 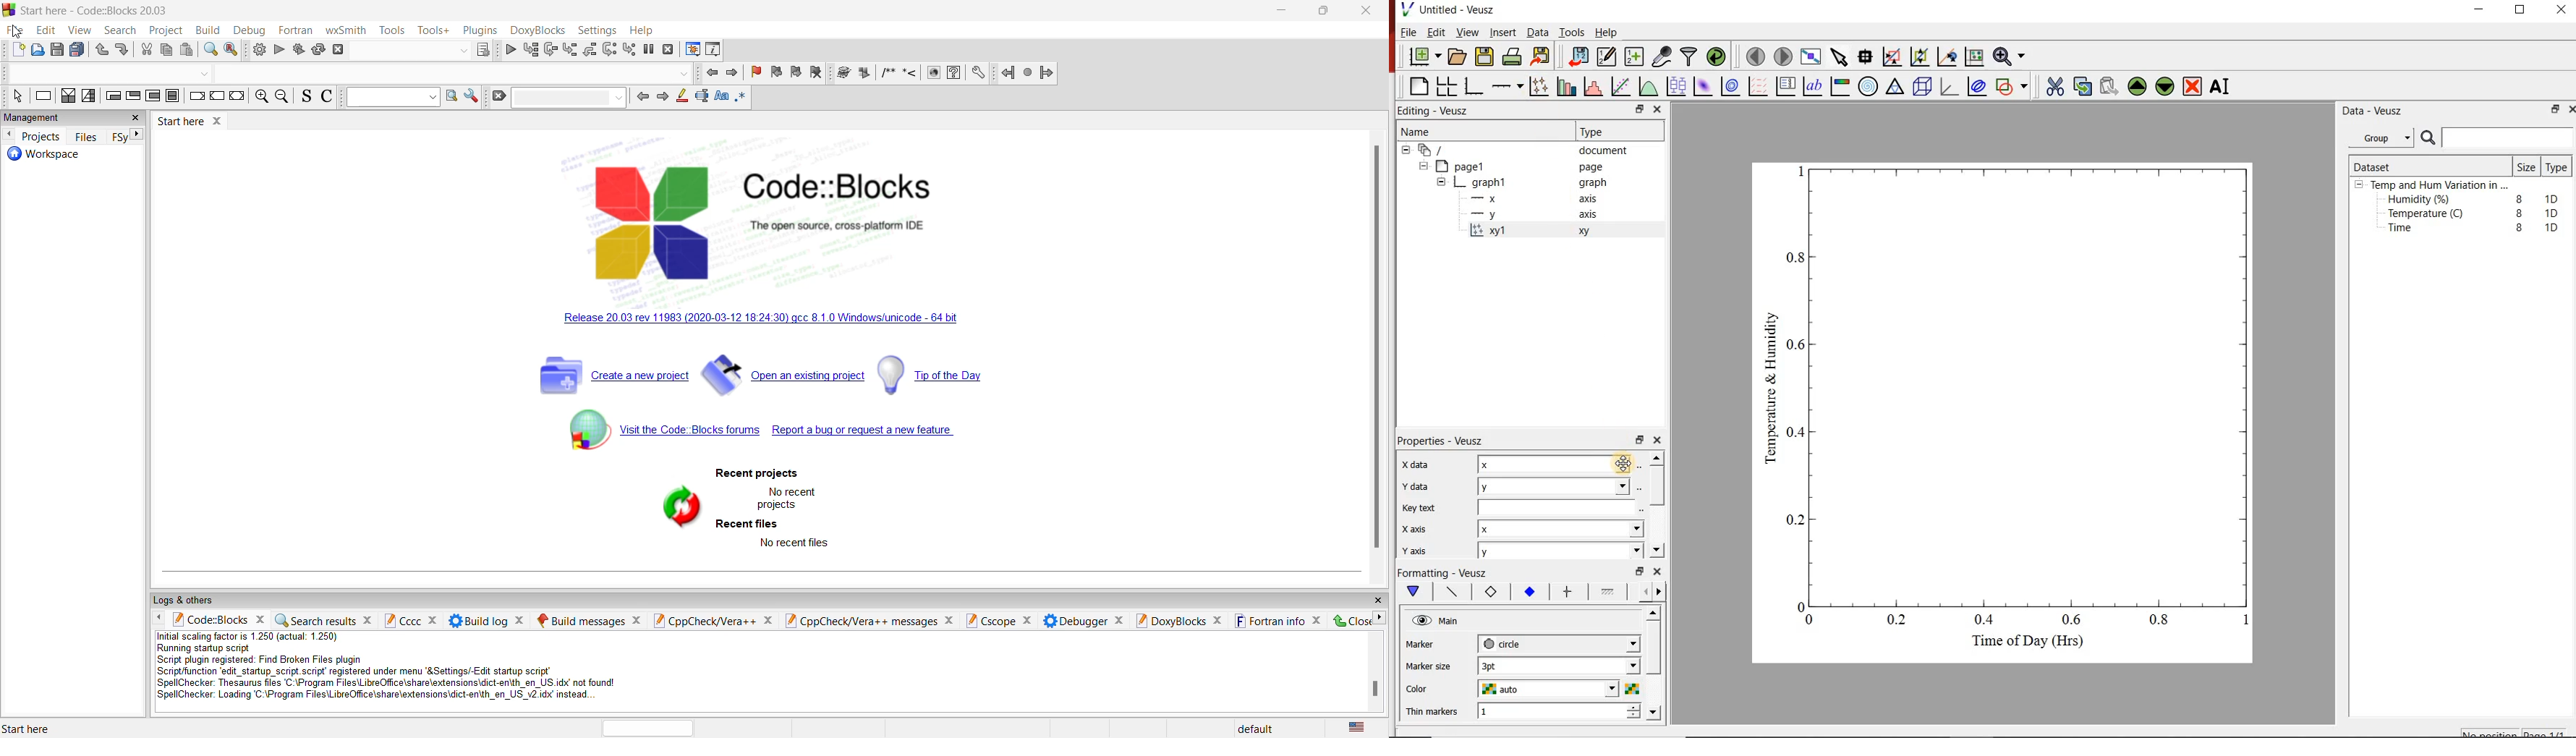 What do you see at coordinates (873, 621) in the screenshot?
I see `cpp check messages pane` at bounding box center [873, 621].